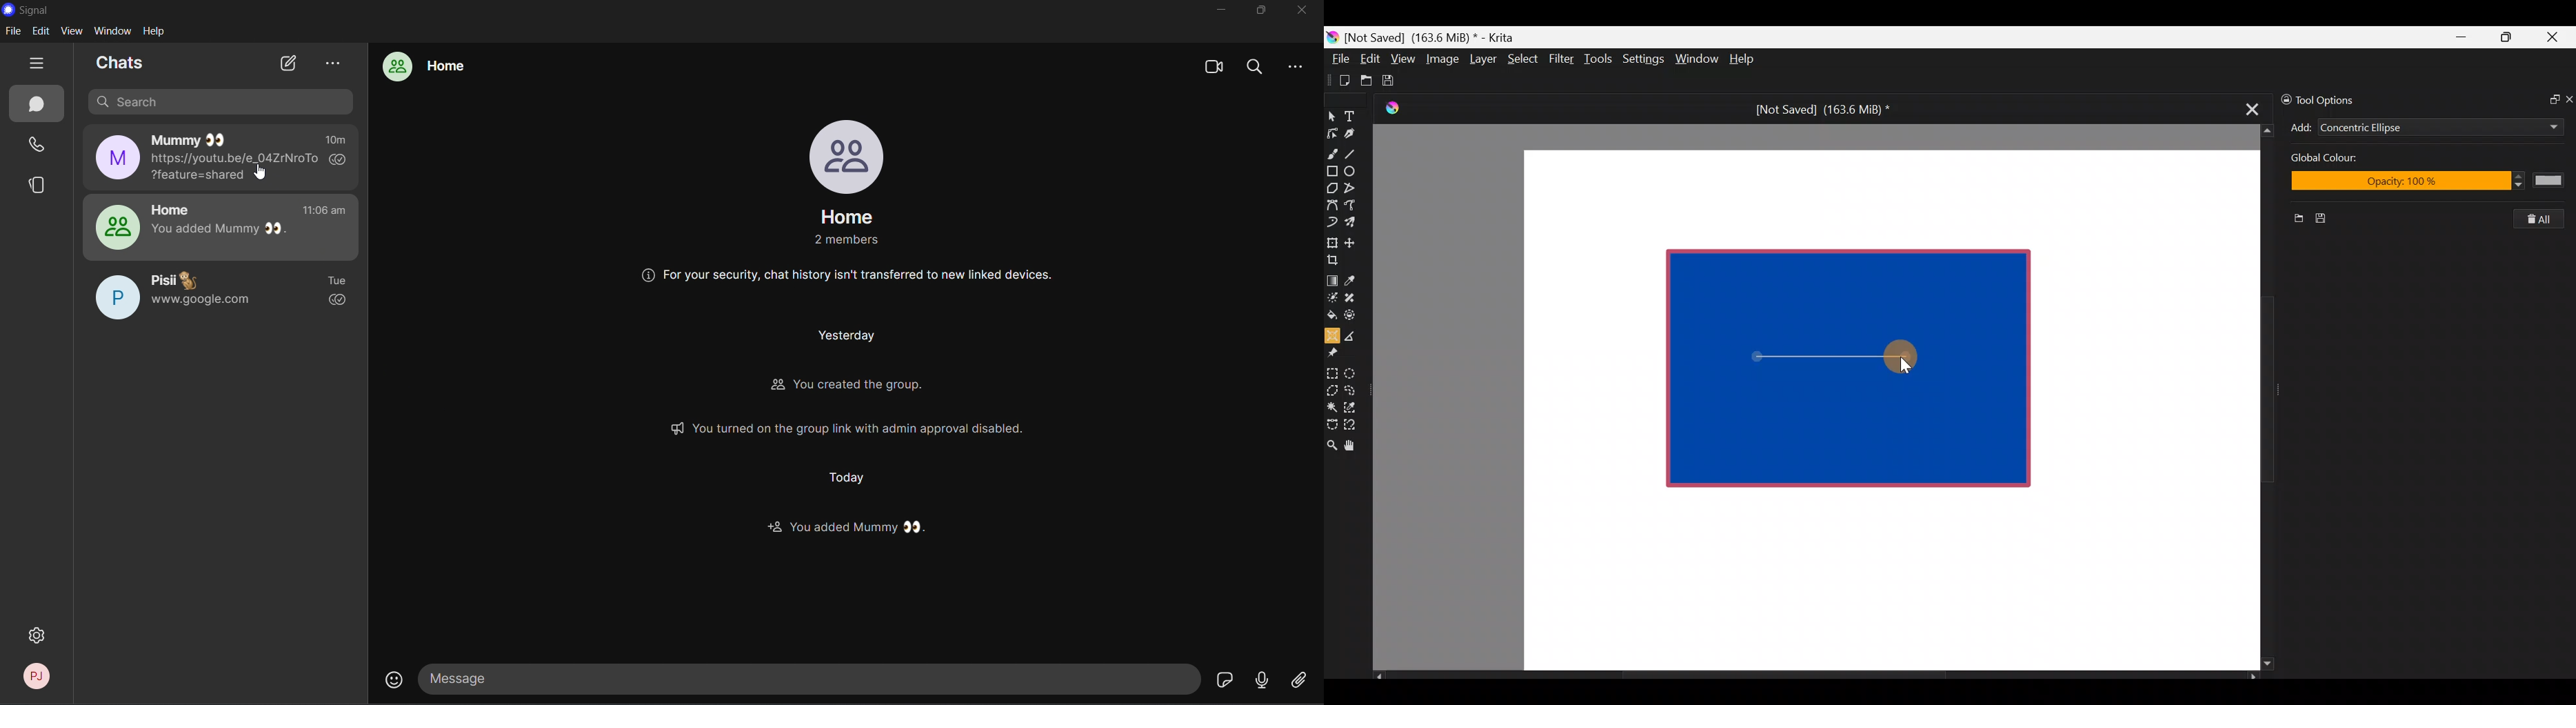 The image size is (2576, 728). What do you see at coordinates (1903, 354) in the screenshot?
I see `Cursor` at bounding box center [1903, 354].